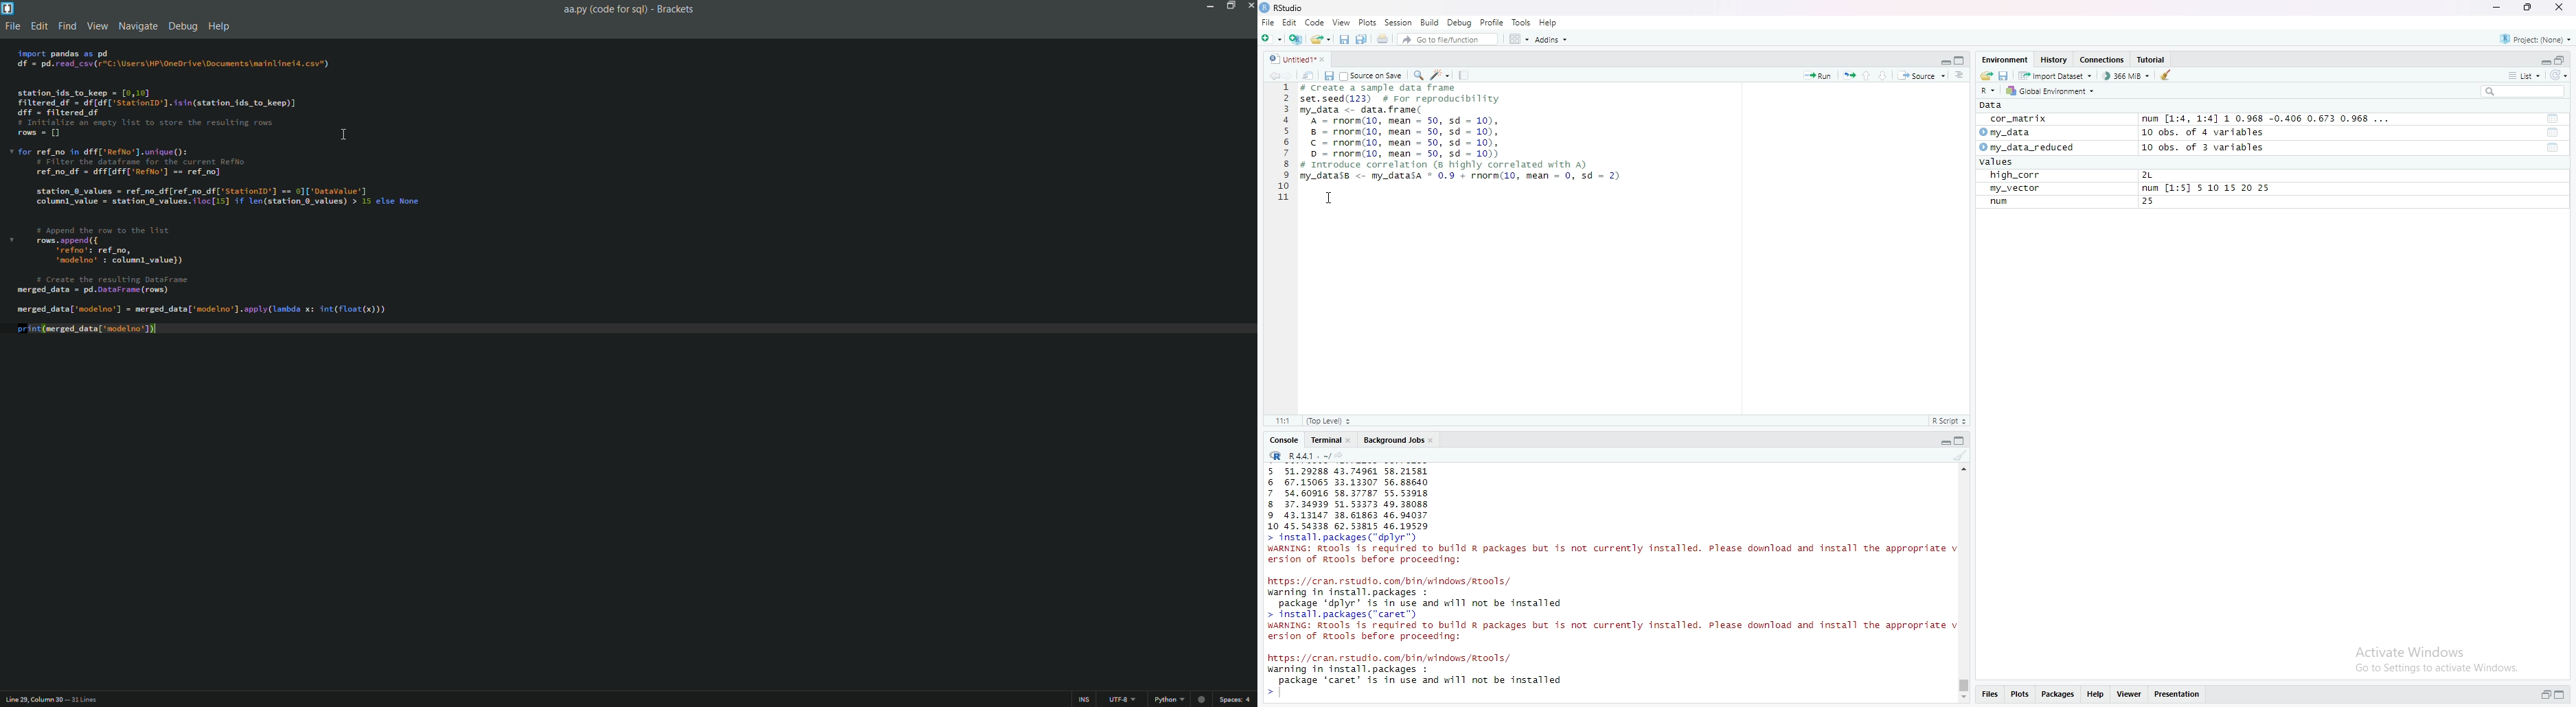 This screenshot has height=728, width=2576. I want to click on Addins, so click(1553, 40).